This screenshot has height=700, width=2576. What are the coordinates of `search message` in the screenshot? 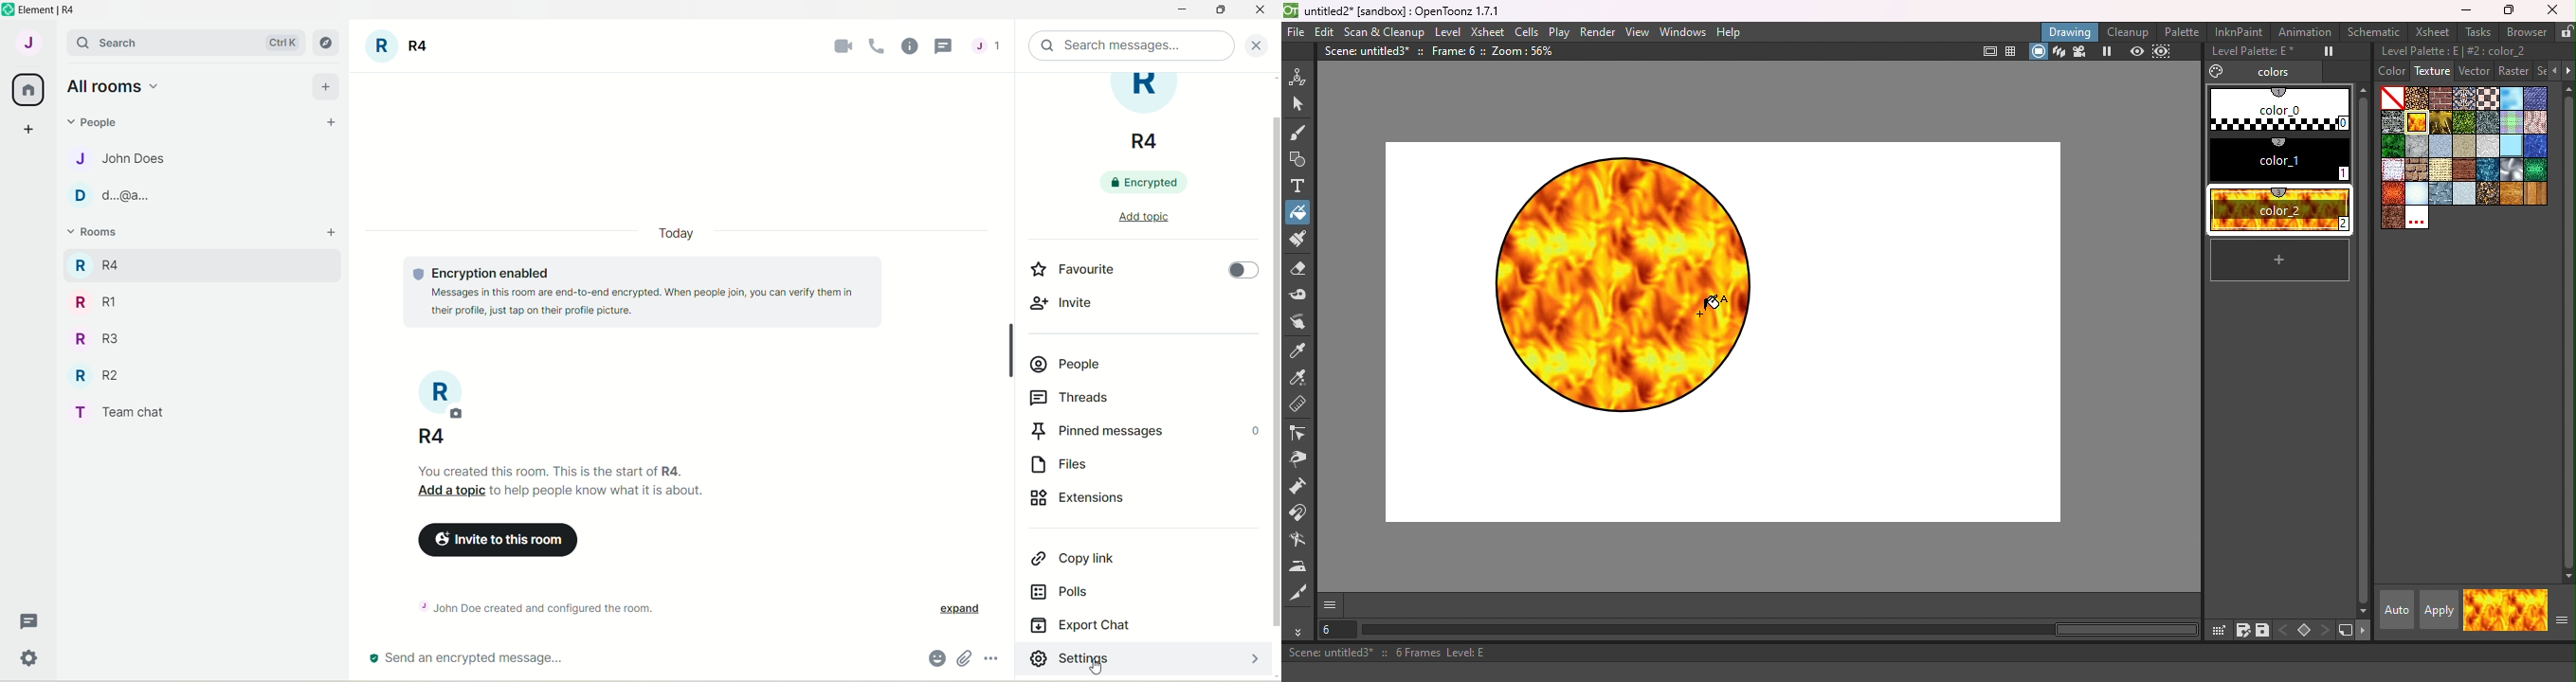 It's located at (1133, 46).